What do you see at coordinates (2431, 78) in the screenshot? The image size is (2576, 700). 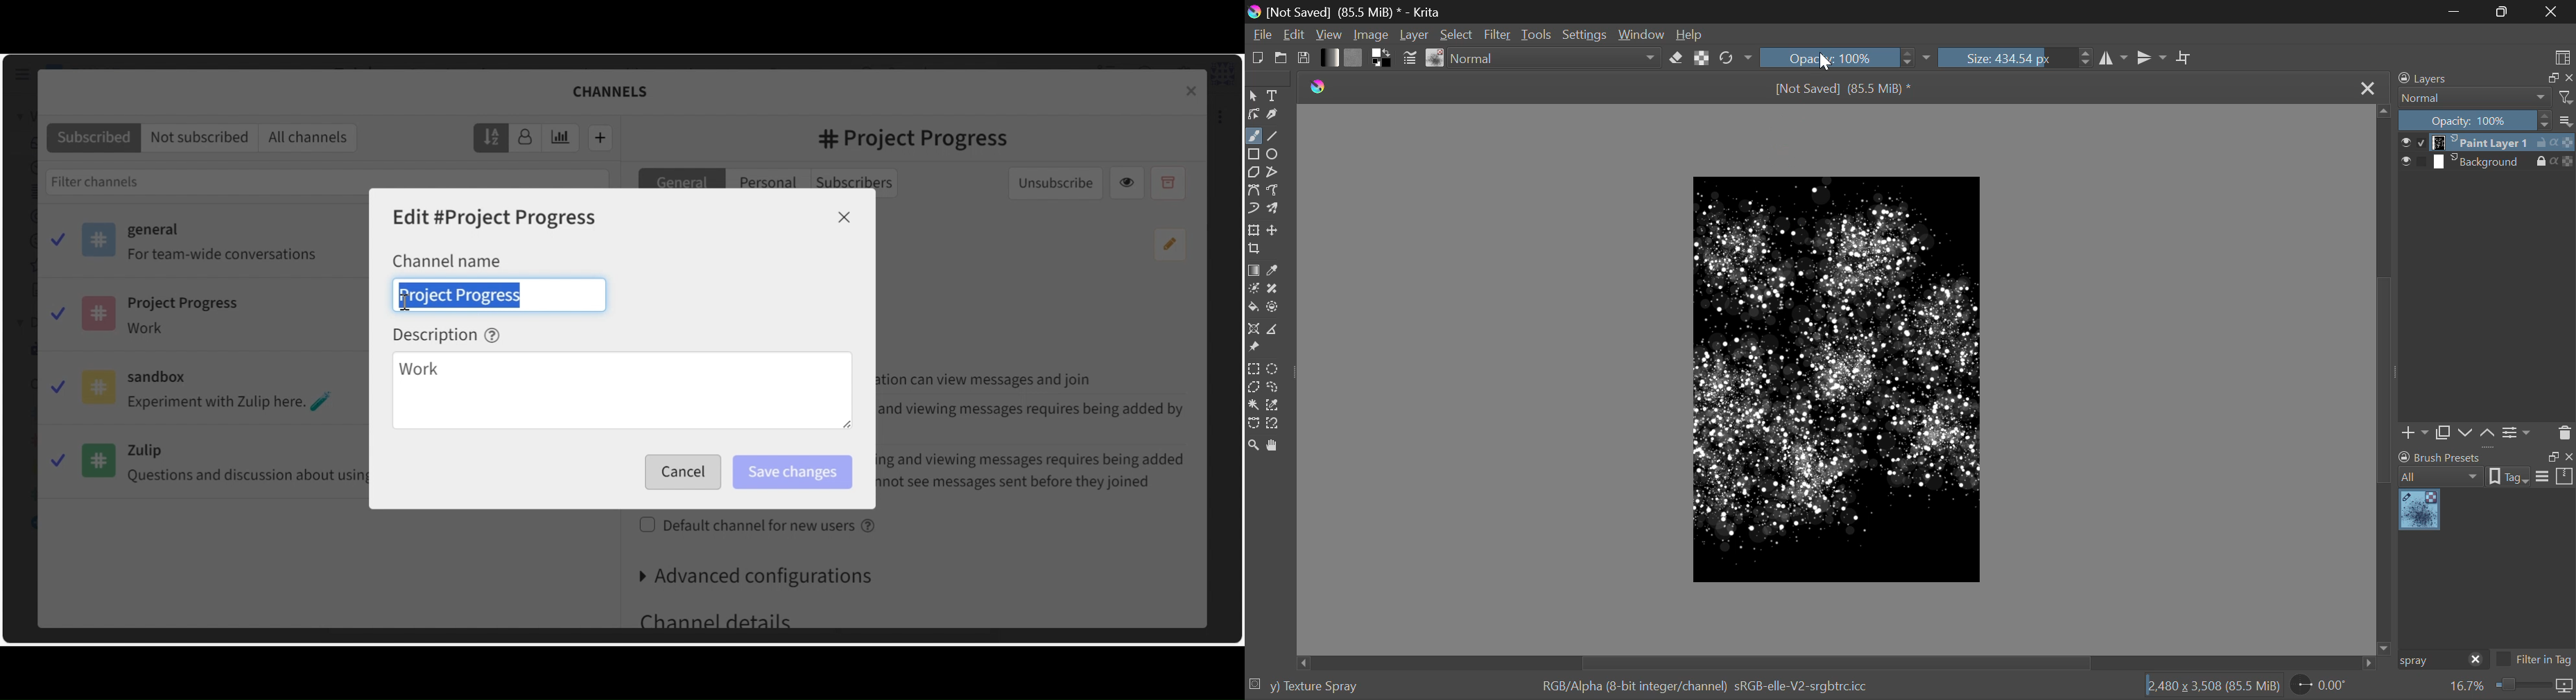 I see `Layers` at bounding box center [2431, 78].